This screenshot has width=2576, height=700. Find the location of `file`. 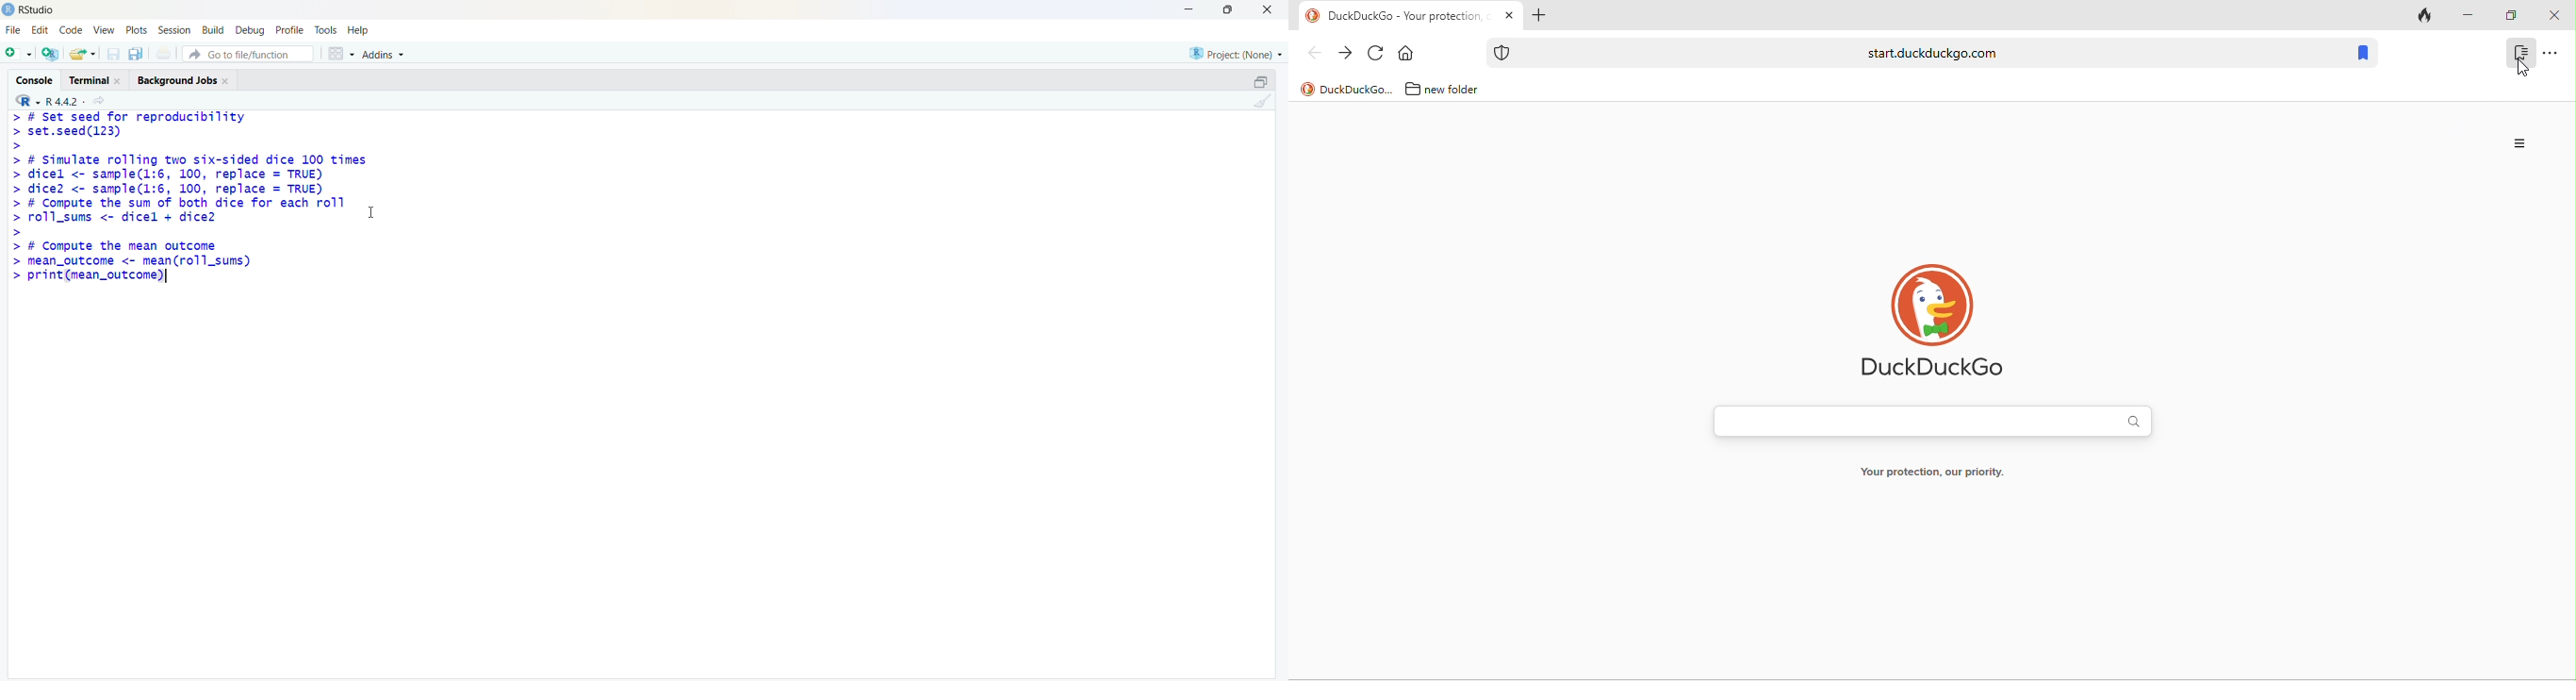

file is located at coordinates (13, 30).